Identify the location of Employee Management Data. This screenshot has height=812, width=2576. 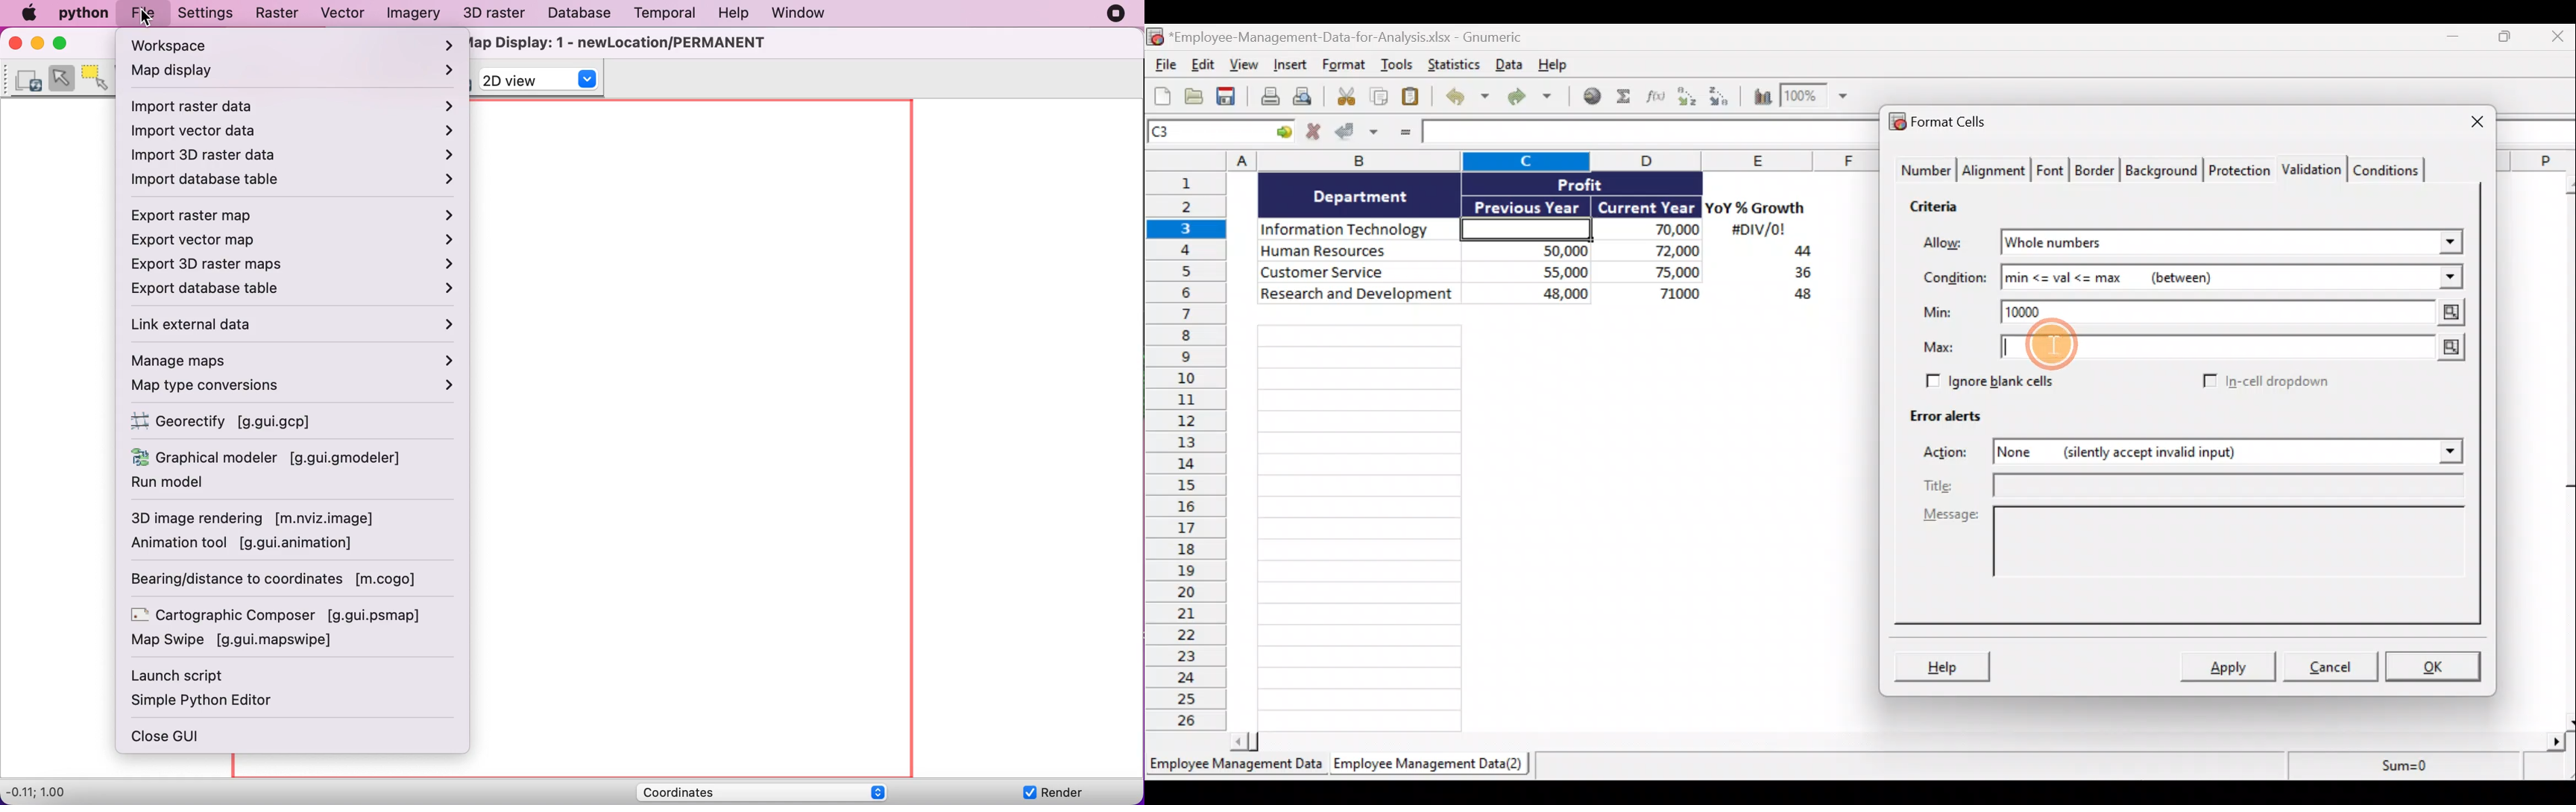
(1235, 766).